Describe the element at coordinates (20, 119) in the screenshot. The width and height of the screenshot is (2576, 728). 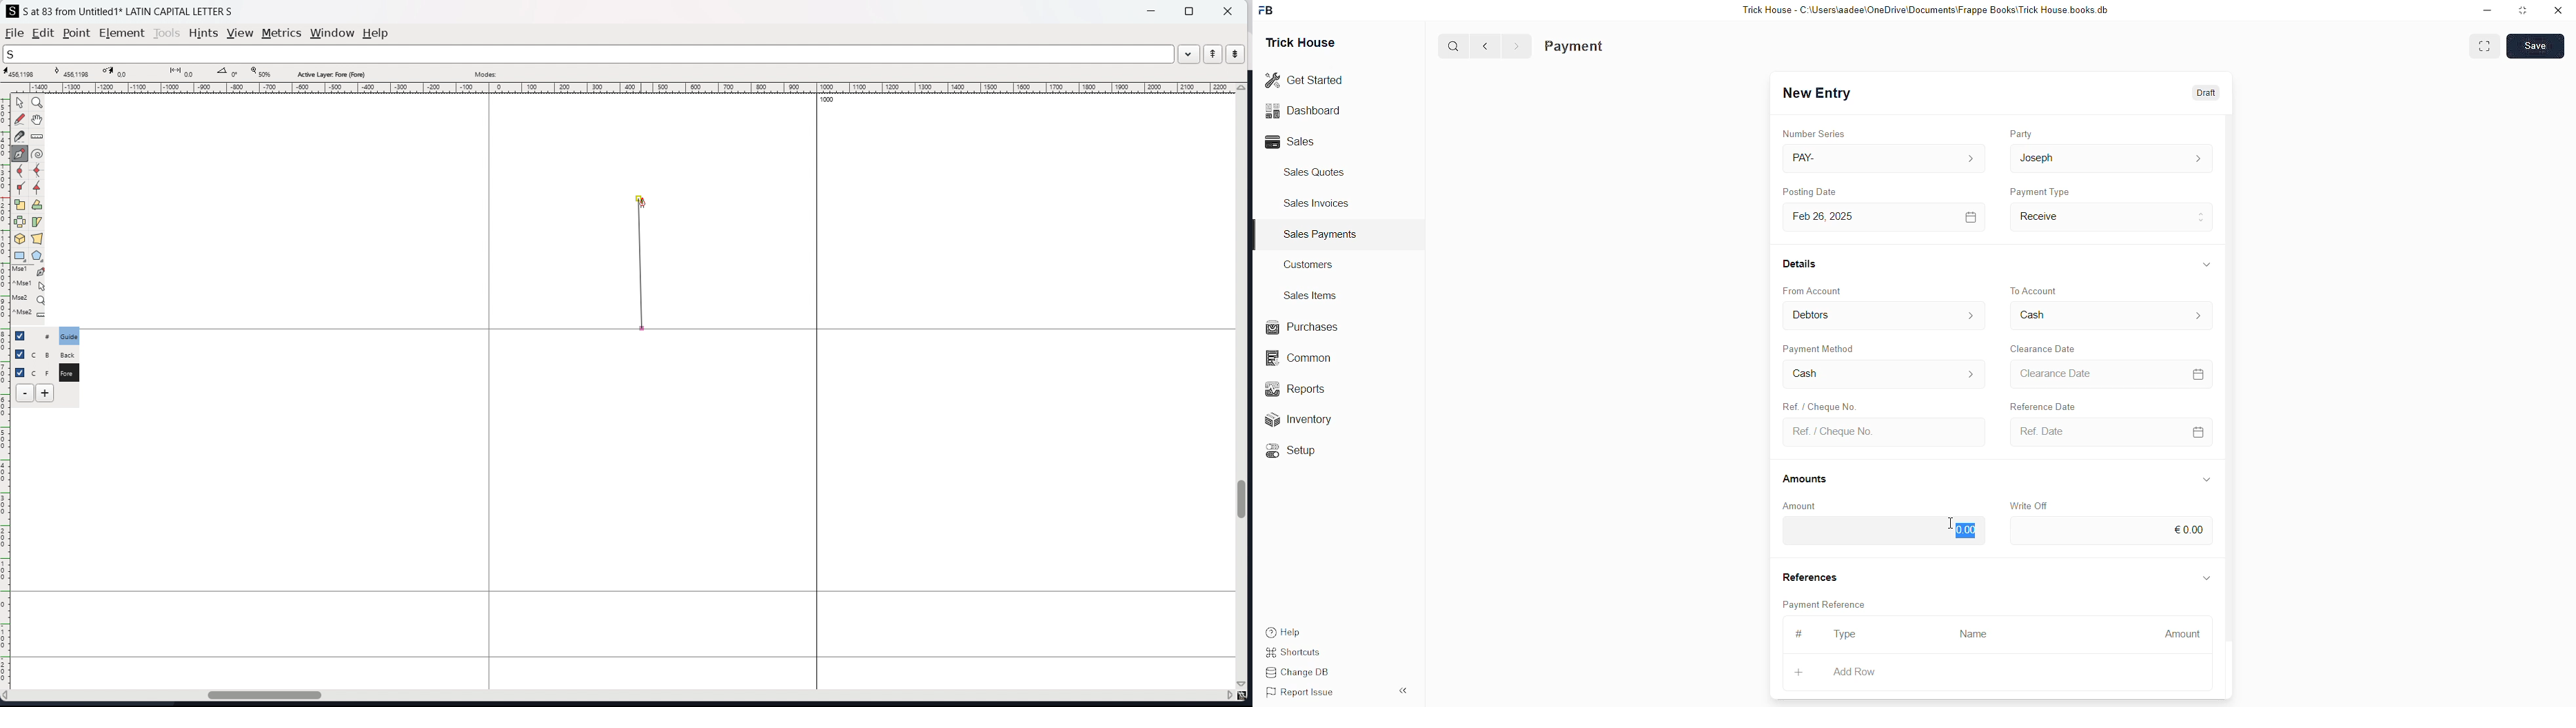
I see `draw a freehand curve` at that location.